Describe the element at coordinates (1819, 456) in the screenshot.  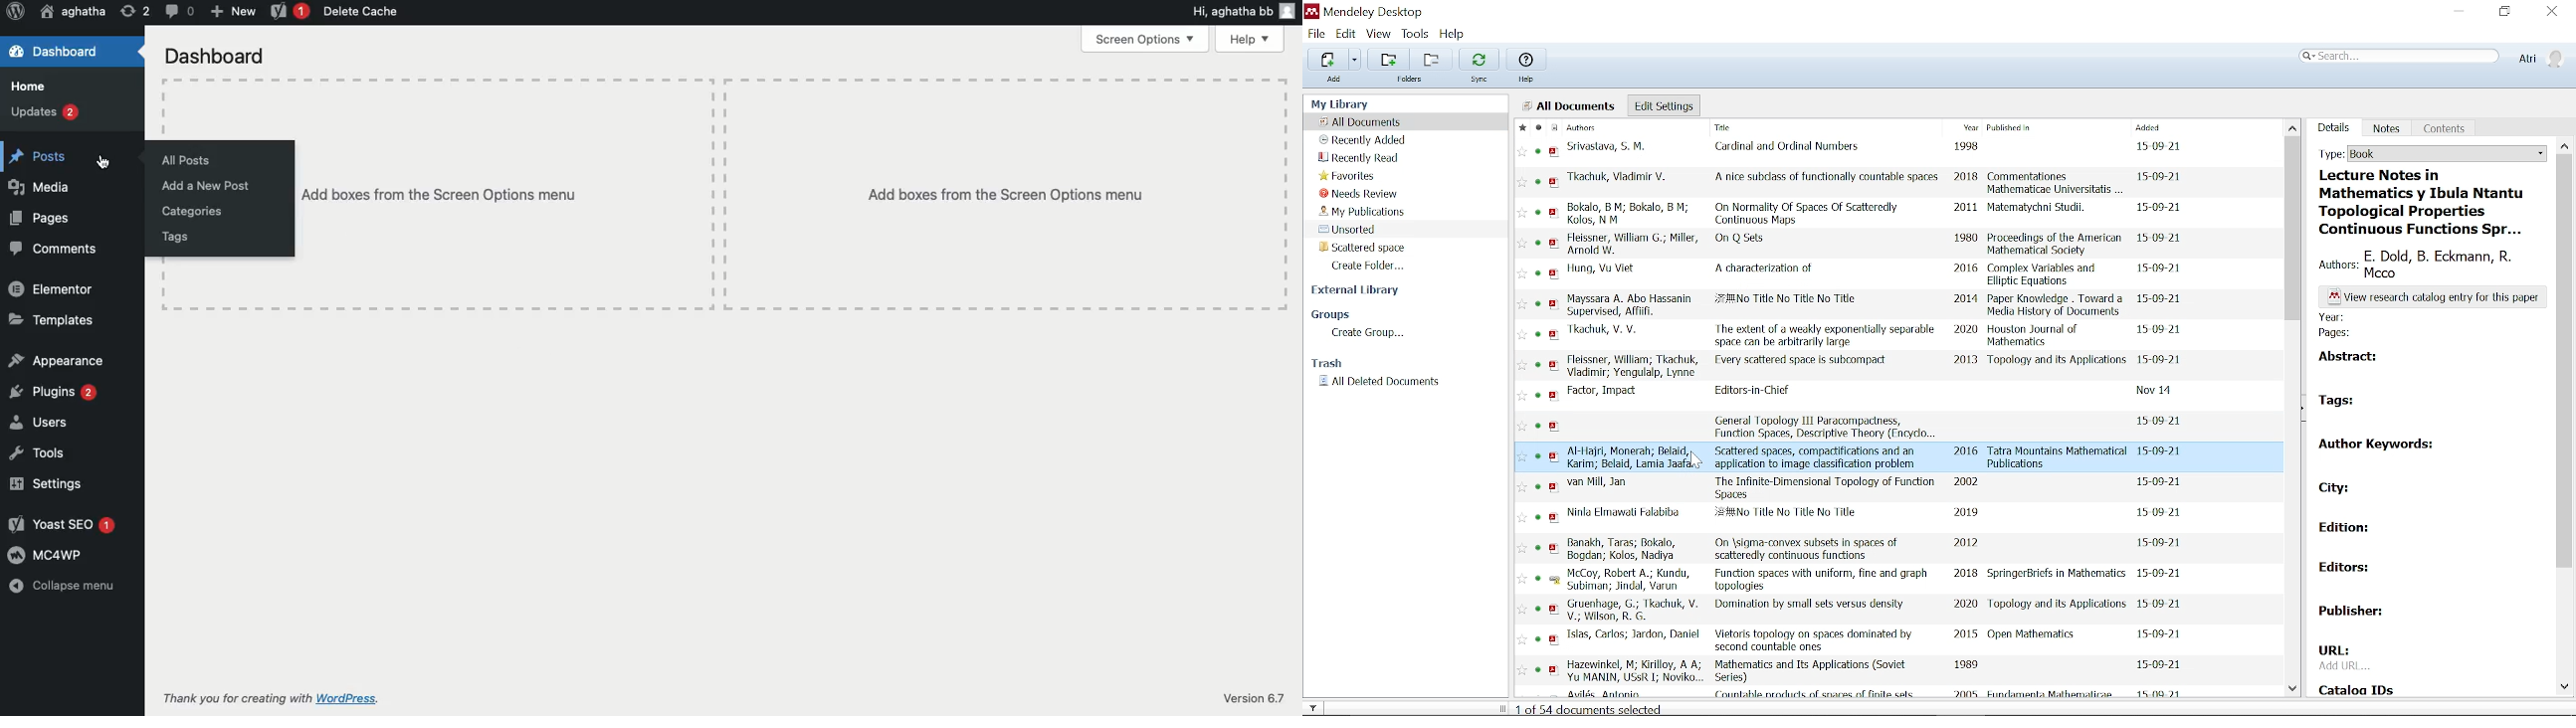
I see `title` at that location.